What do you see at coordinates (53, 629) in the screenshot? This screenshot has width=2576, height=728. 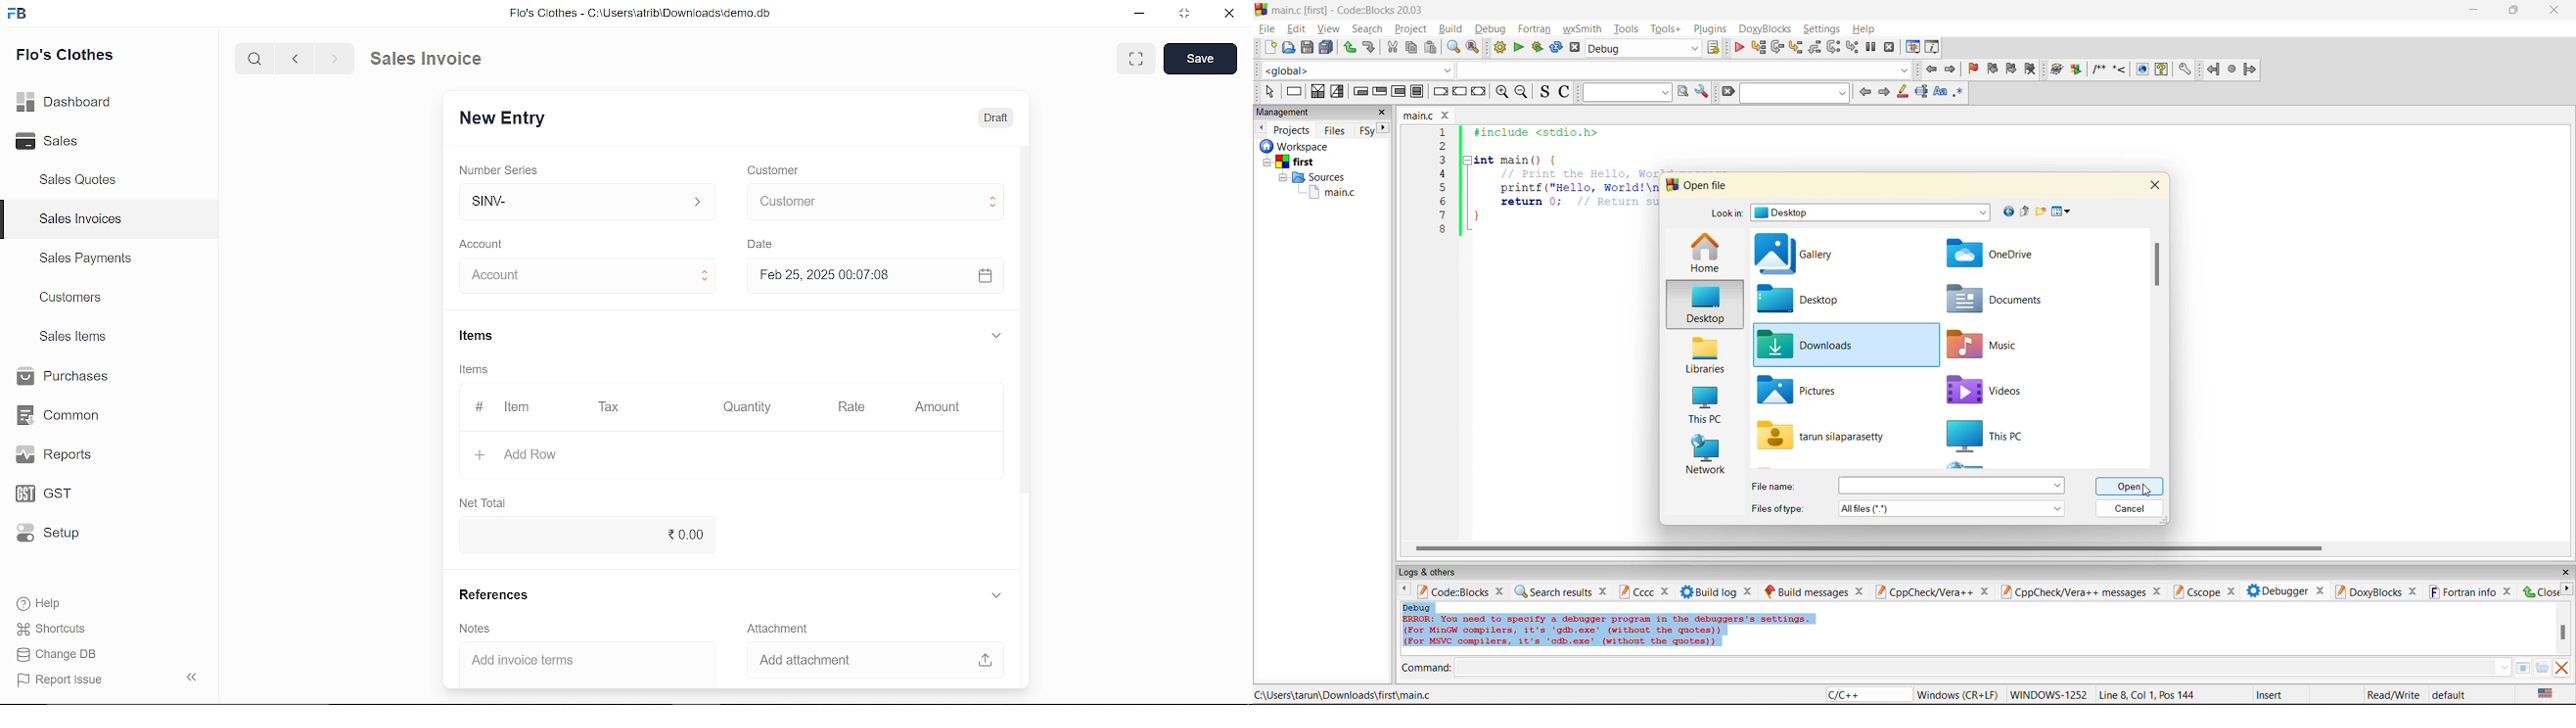 I see `Shortcuts` at bounding box center [53, 629].